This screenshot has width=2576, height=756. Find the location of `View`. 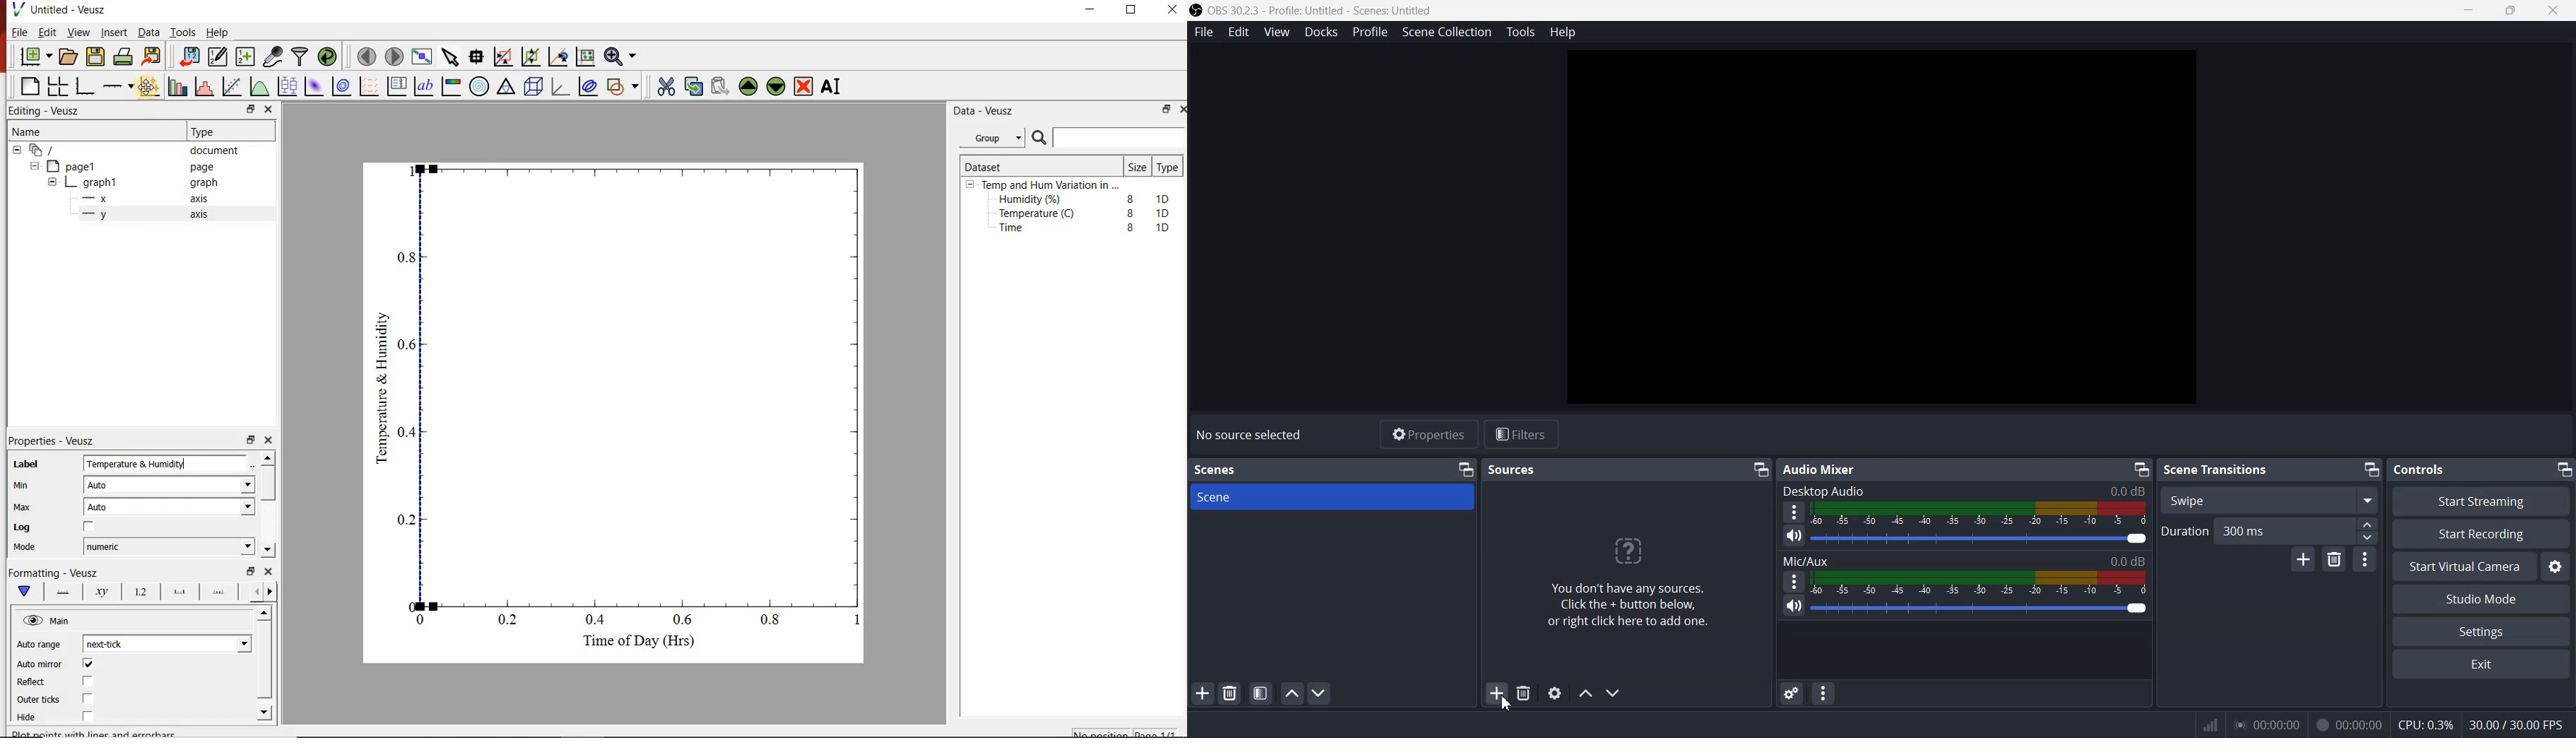

View is located at coordinates (78, 33).